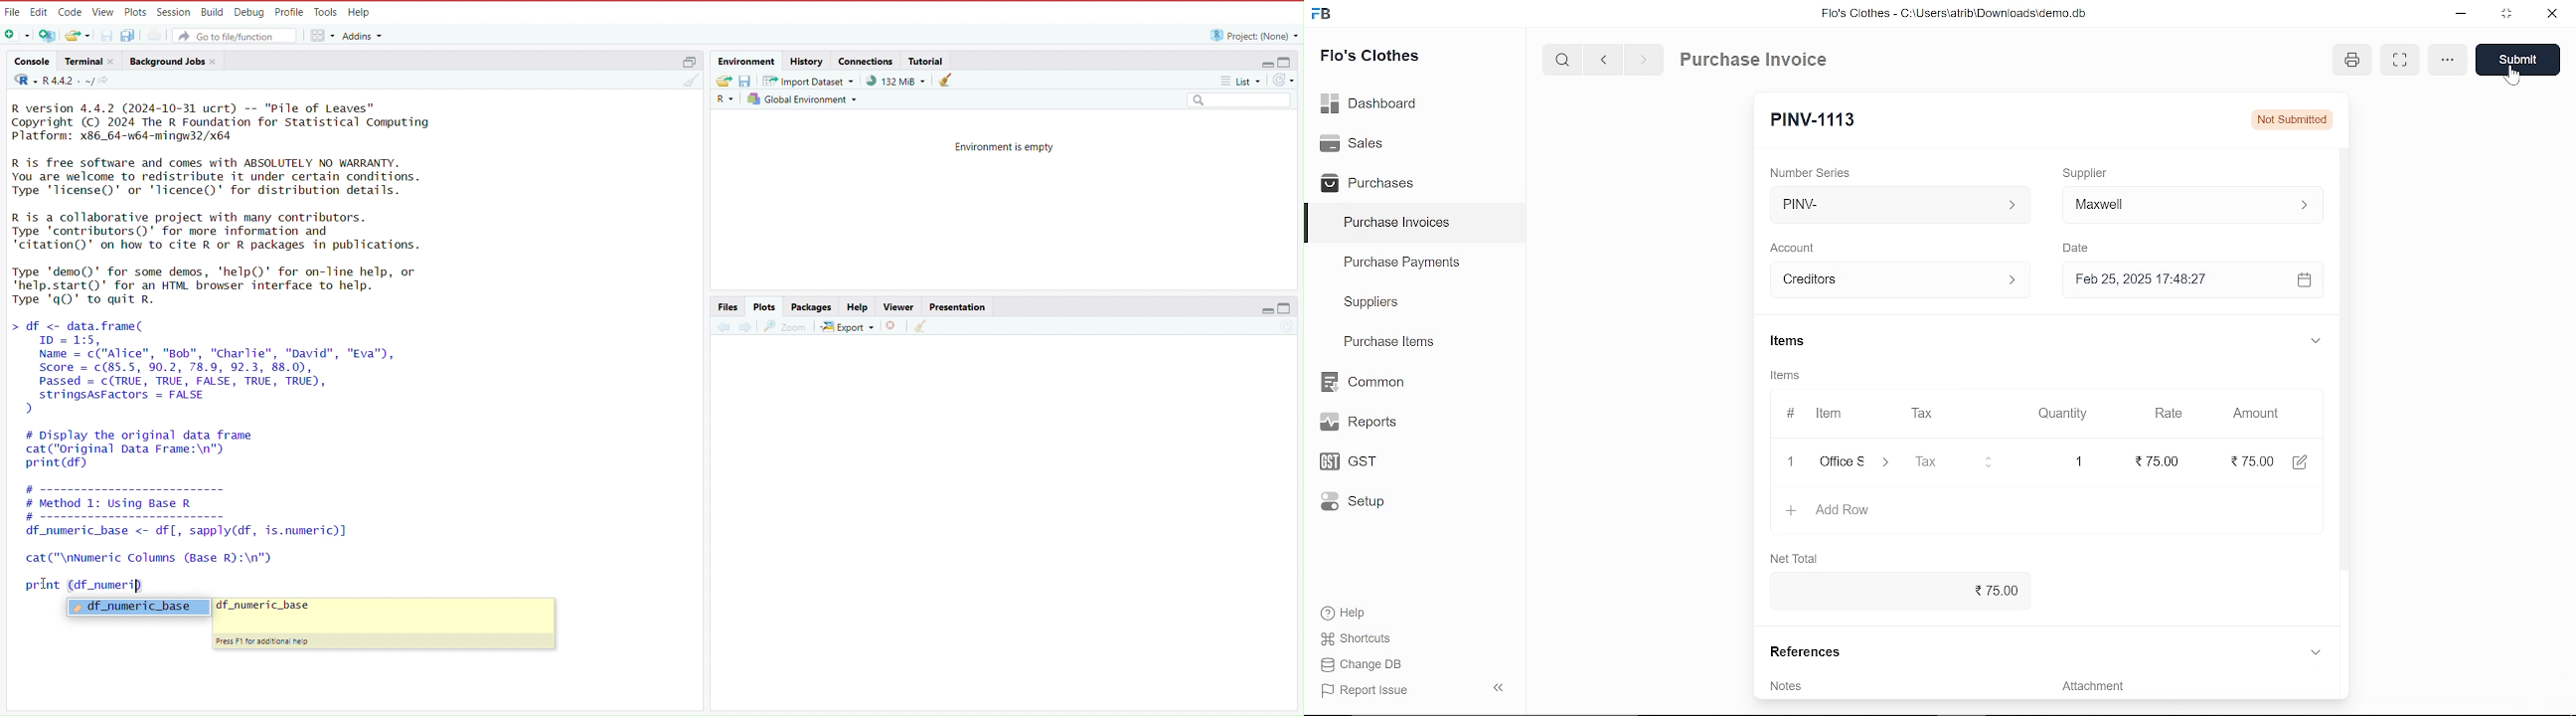 This screenshot has height=728, width=2576. What do you see at coordinates (763, 308) in the screenshot?
I see `Plots` at bounding box center [763, 308].